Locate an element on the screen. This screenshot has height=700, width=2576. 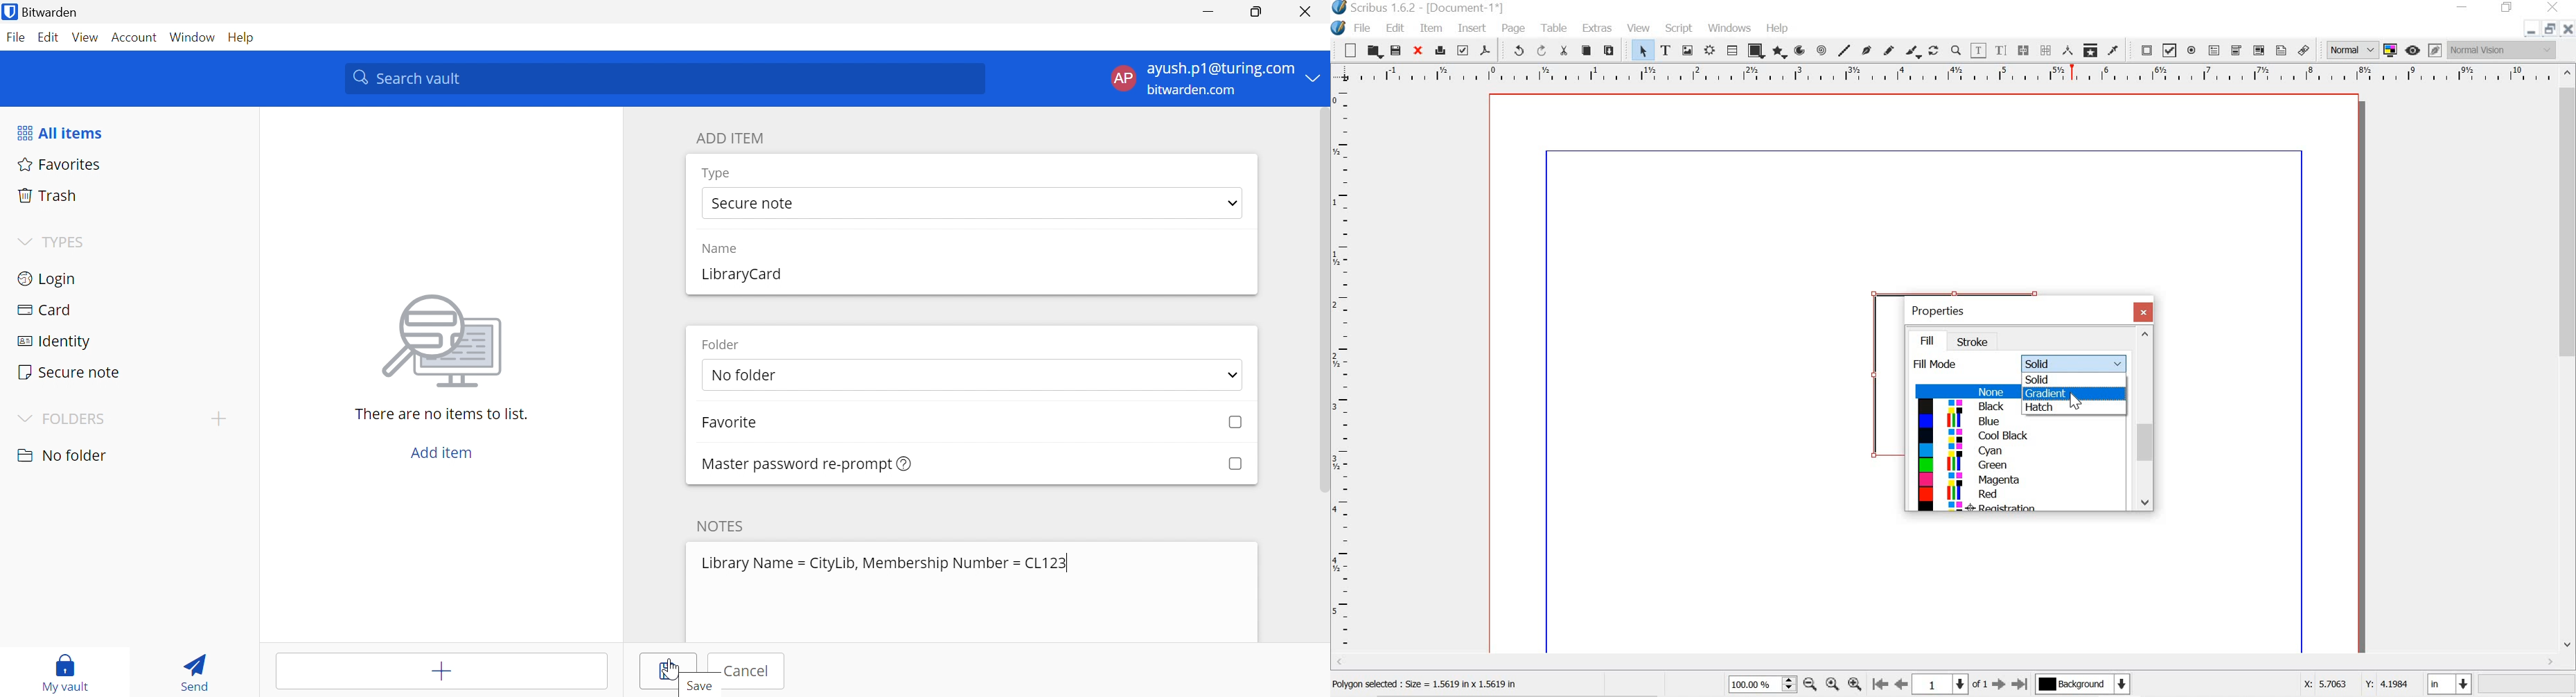
solid is located at coordinates (2073, 380).